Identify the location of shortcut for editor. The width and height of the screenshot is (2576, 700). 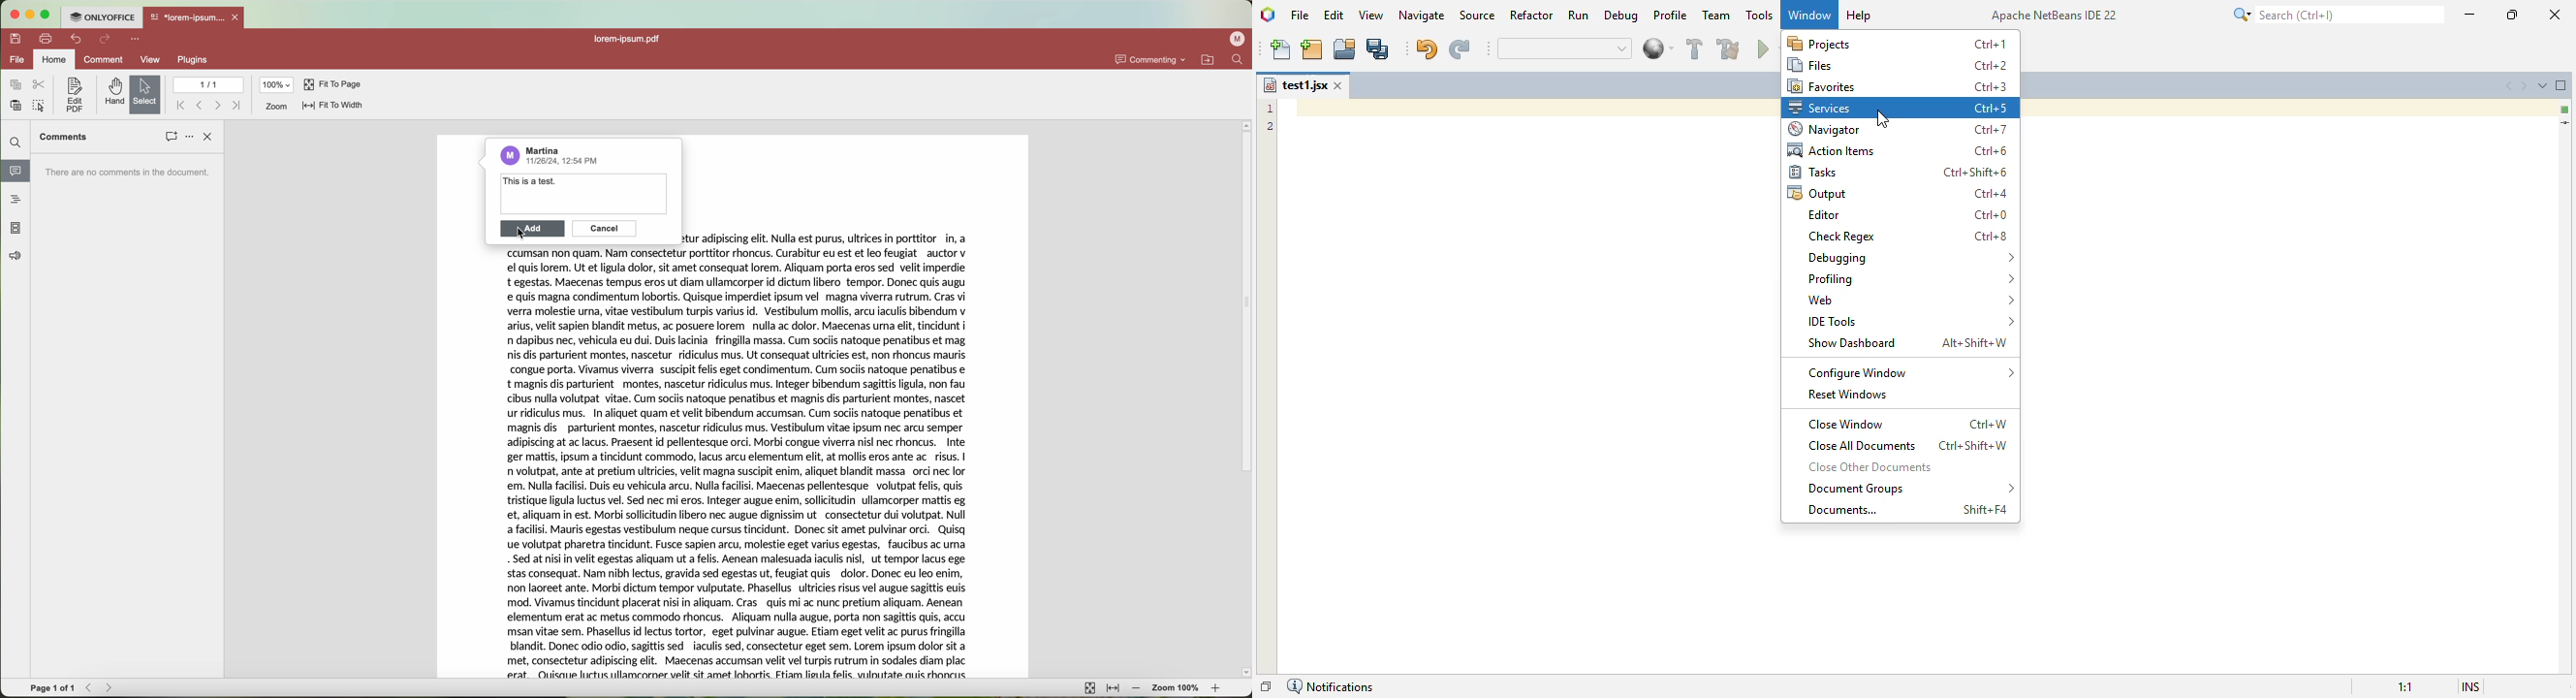
(1991, 216).